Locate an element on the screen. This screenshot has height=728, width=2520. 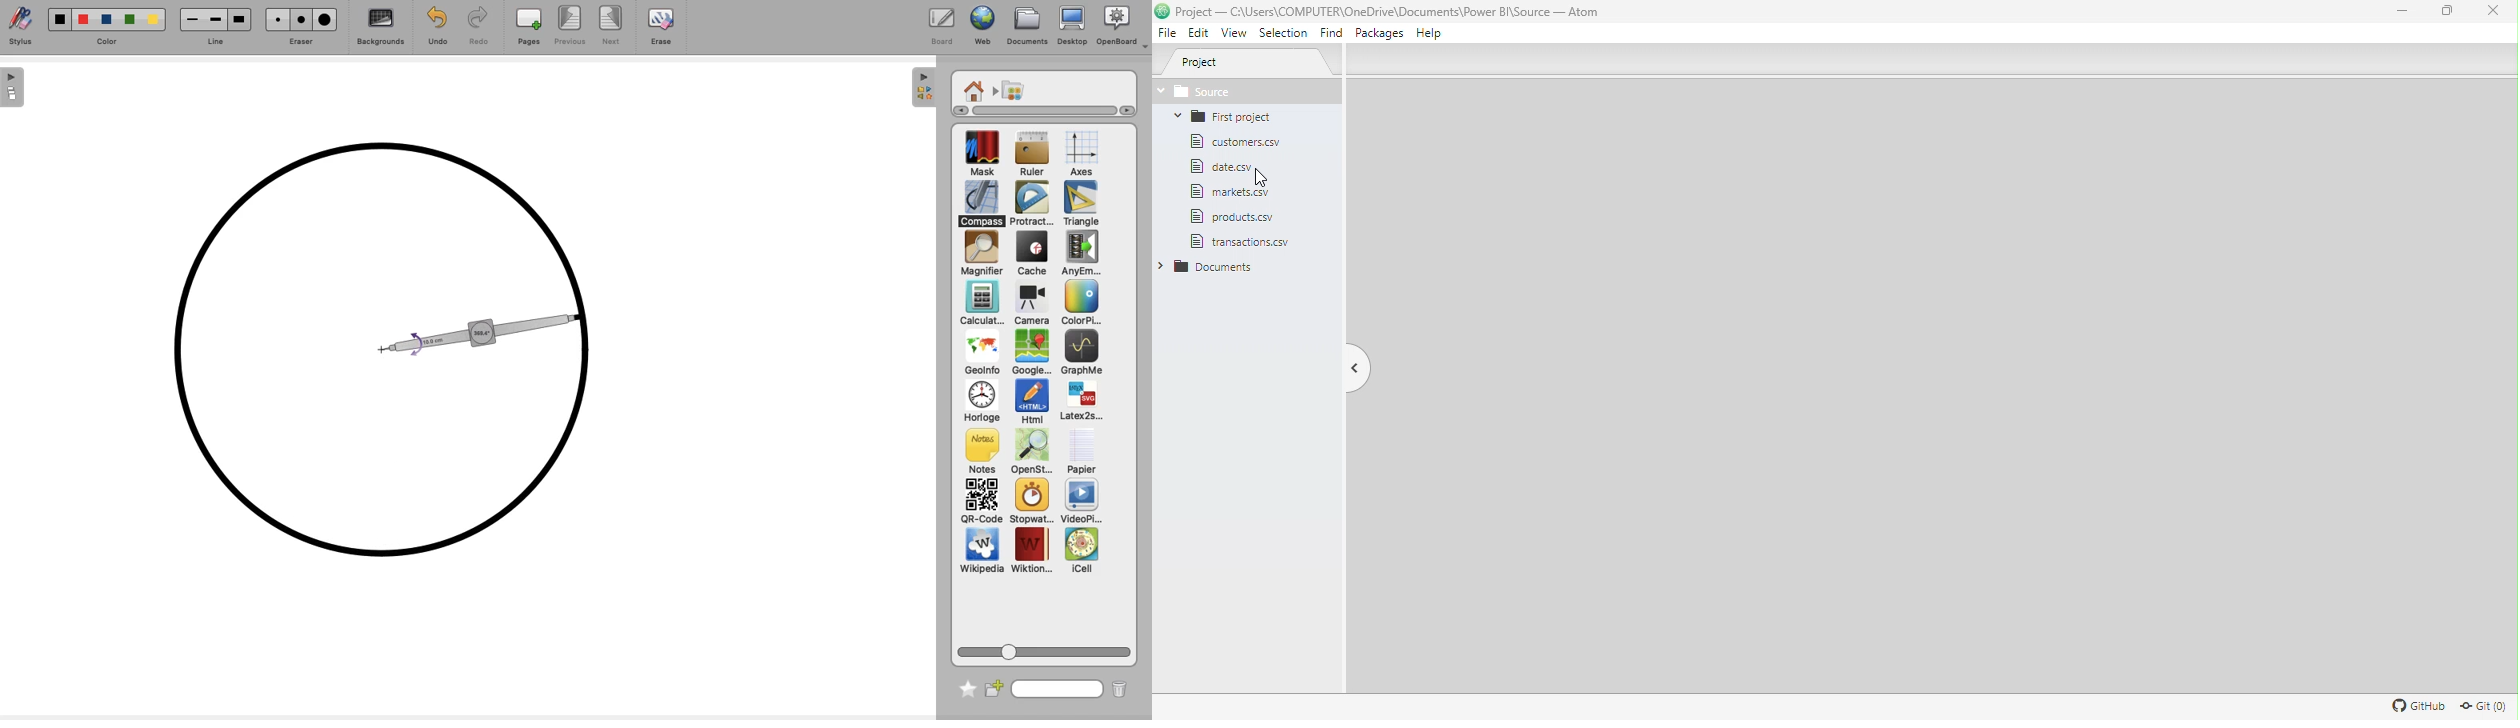
Favorite is located at coordinates (963, 686).